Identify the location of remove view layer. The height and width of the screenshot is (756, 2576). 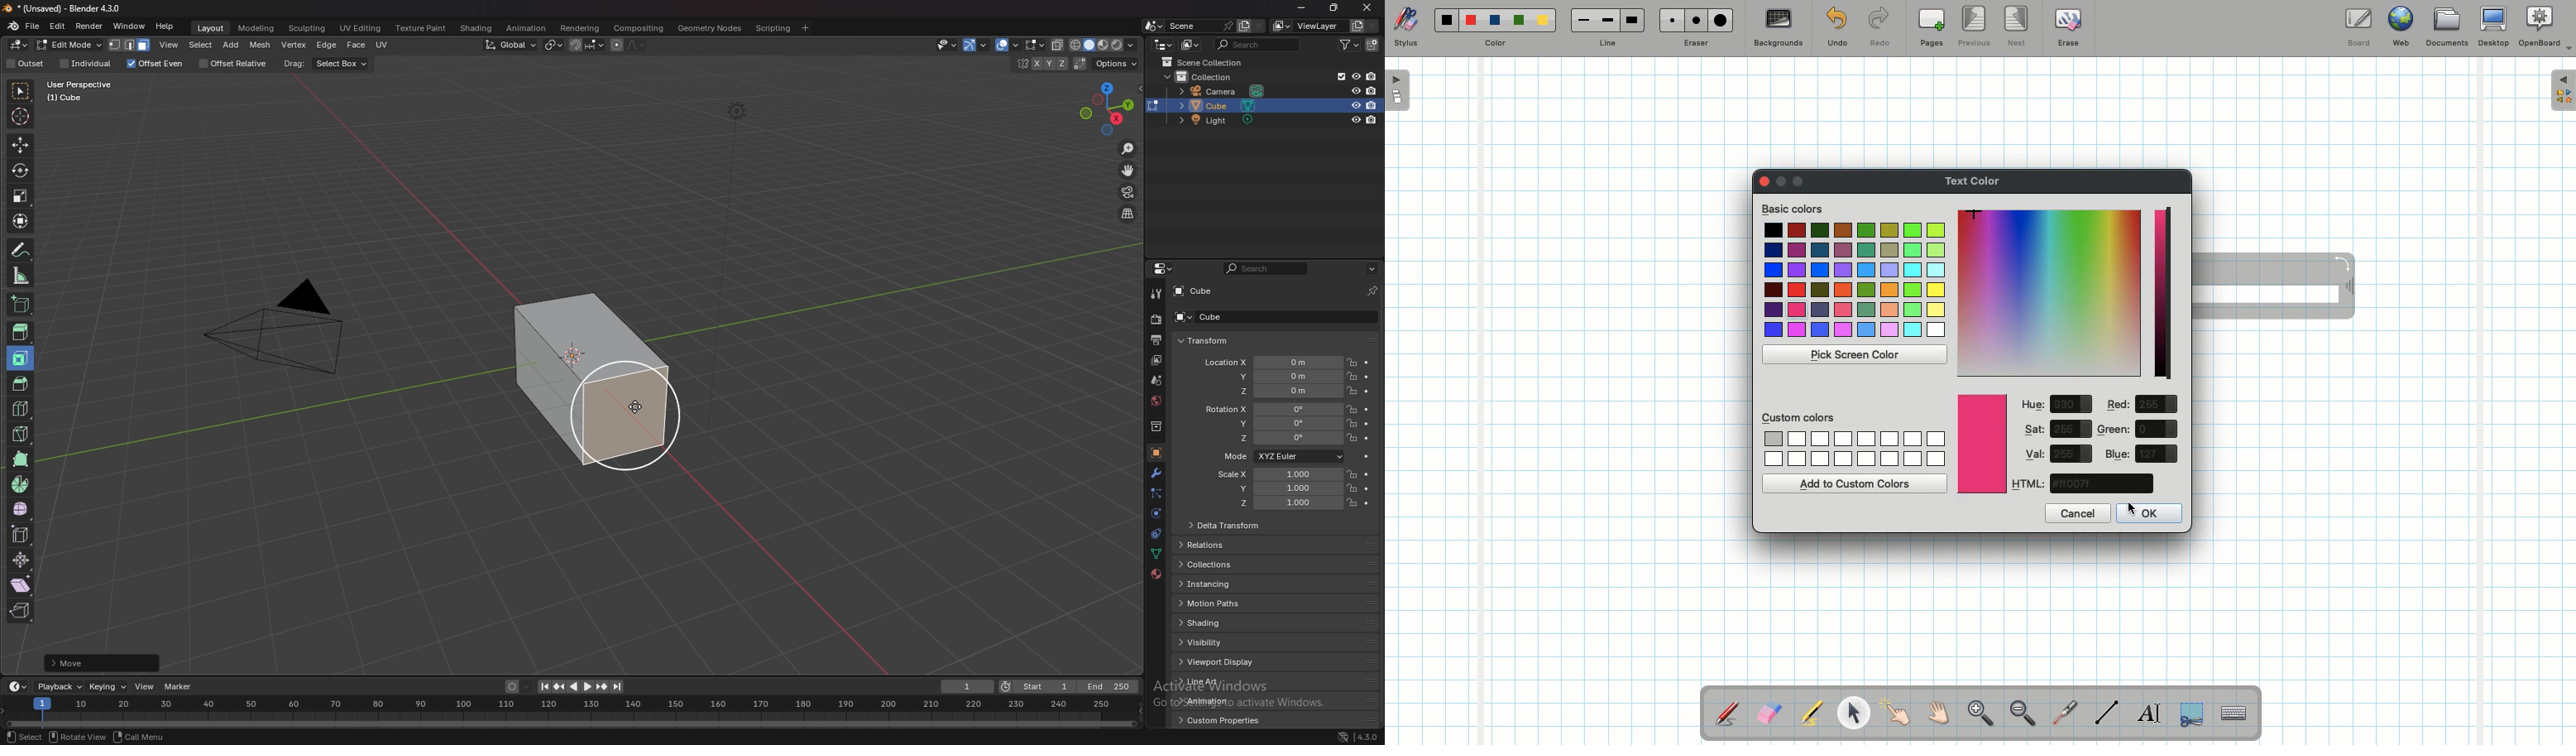
(1374, 27).